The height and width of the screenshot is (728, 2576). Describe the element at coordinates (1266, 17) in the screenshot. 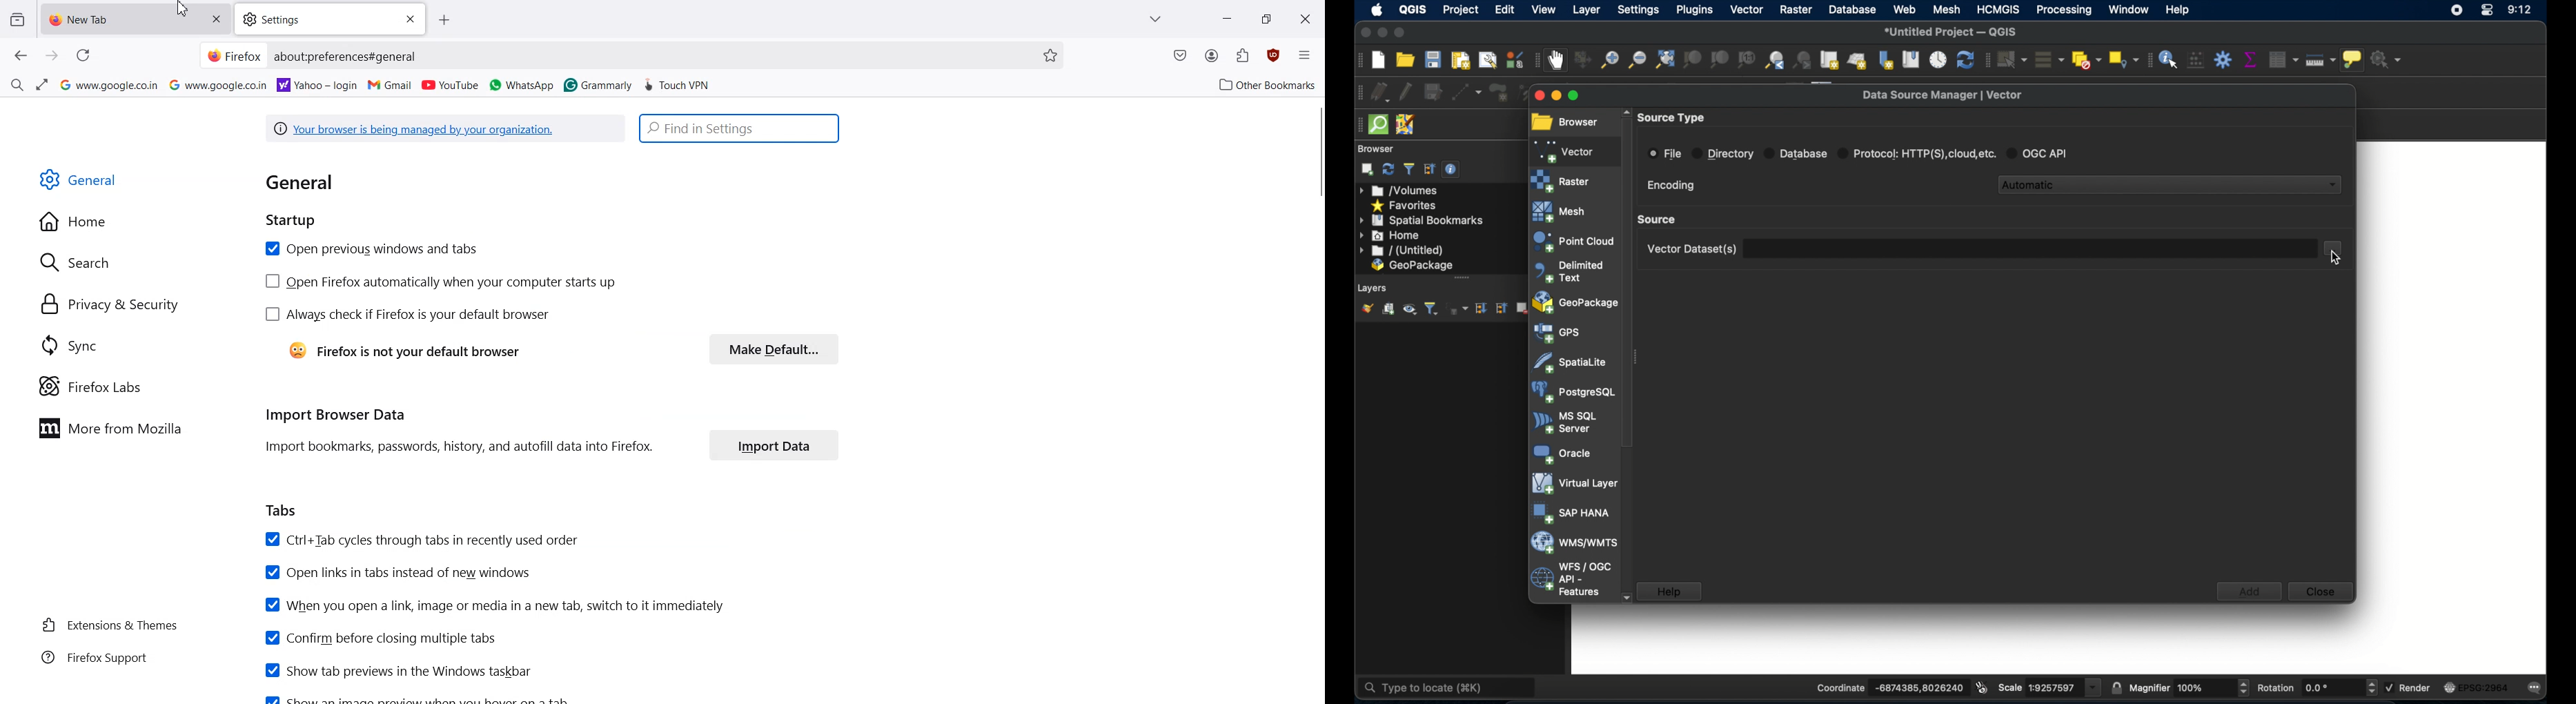

I see `Maximize` at that location.